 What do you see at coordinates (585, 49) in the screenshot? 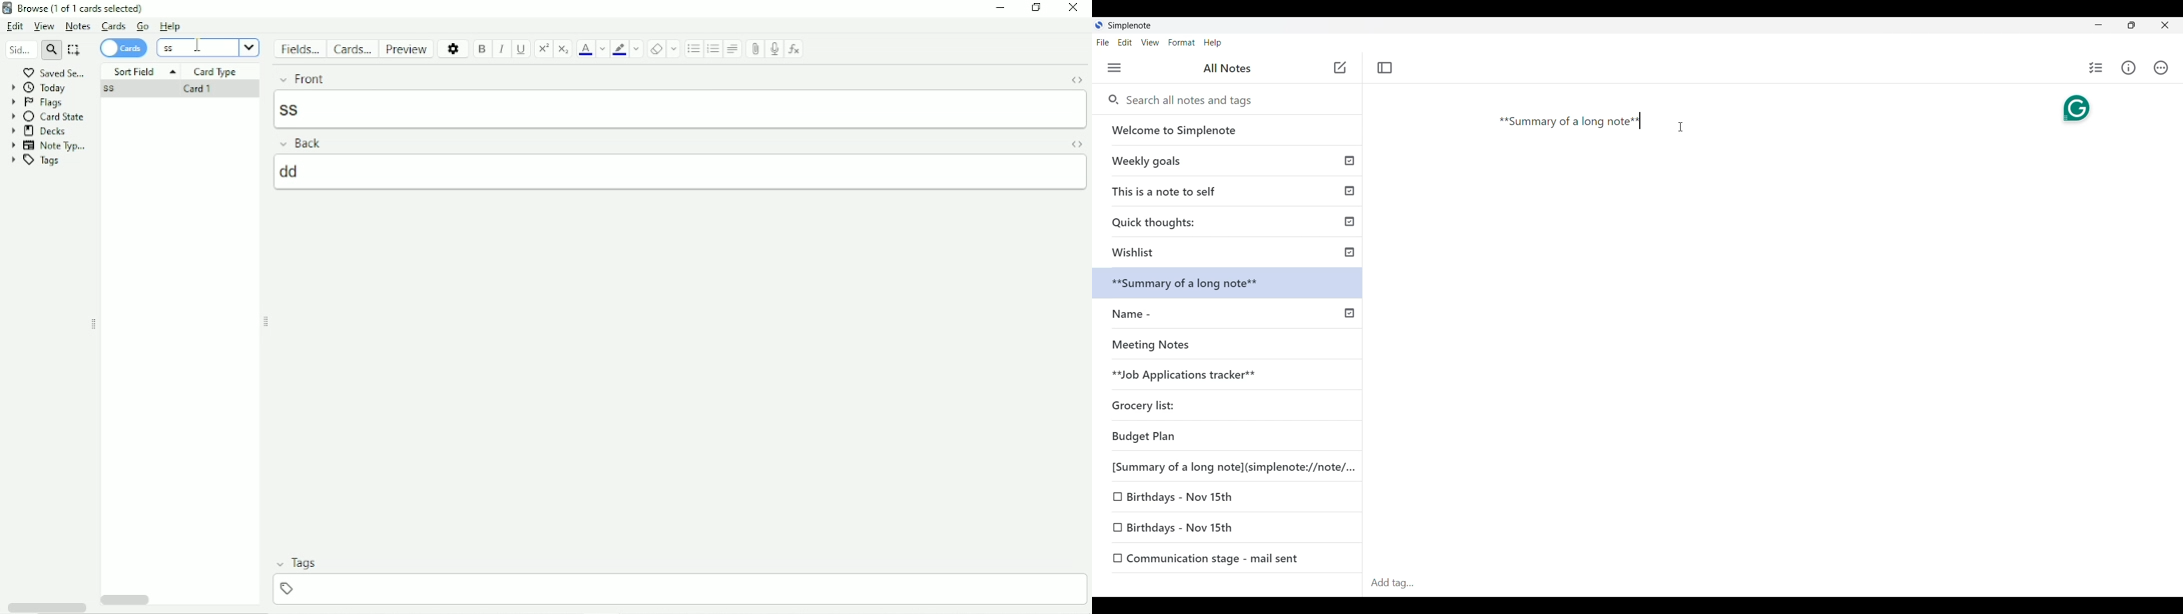
I see `Text color` at bounding box center [585, 49].